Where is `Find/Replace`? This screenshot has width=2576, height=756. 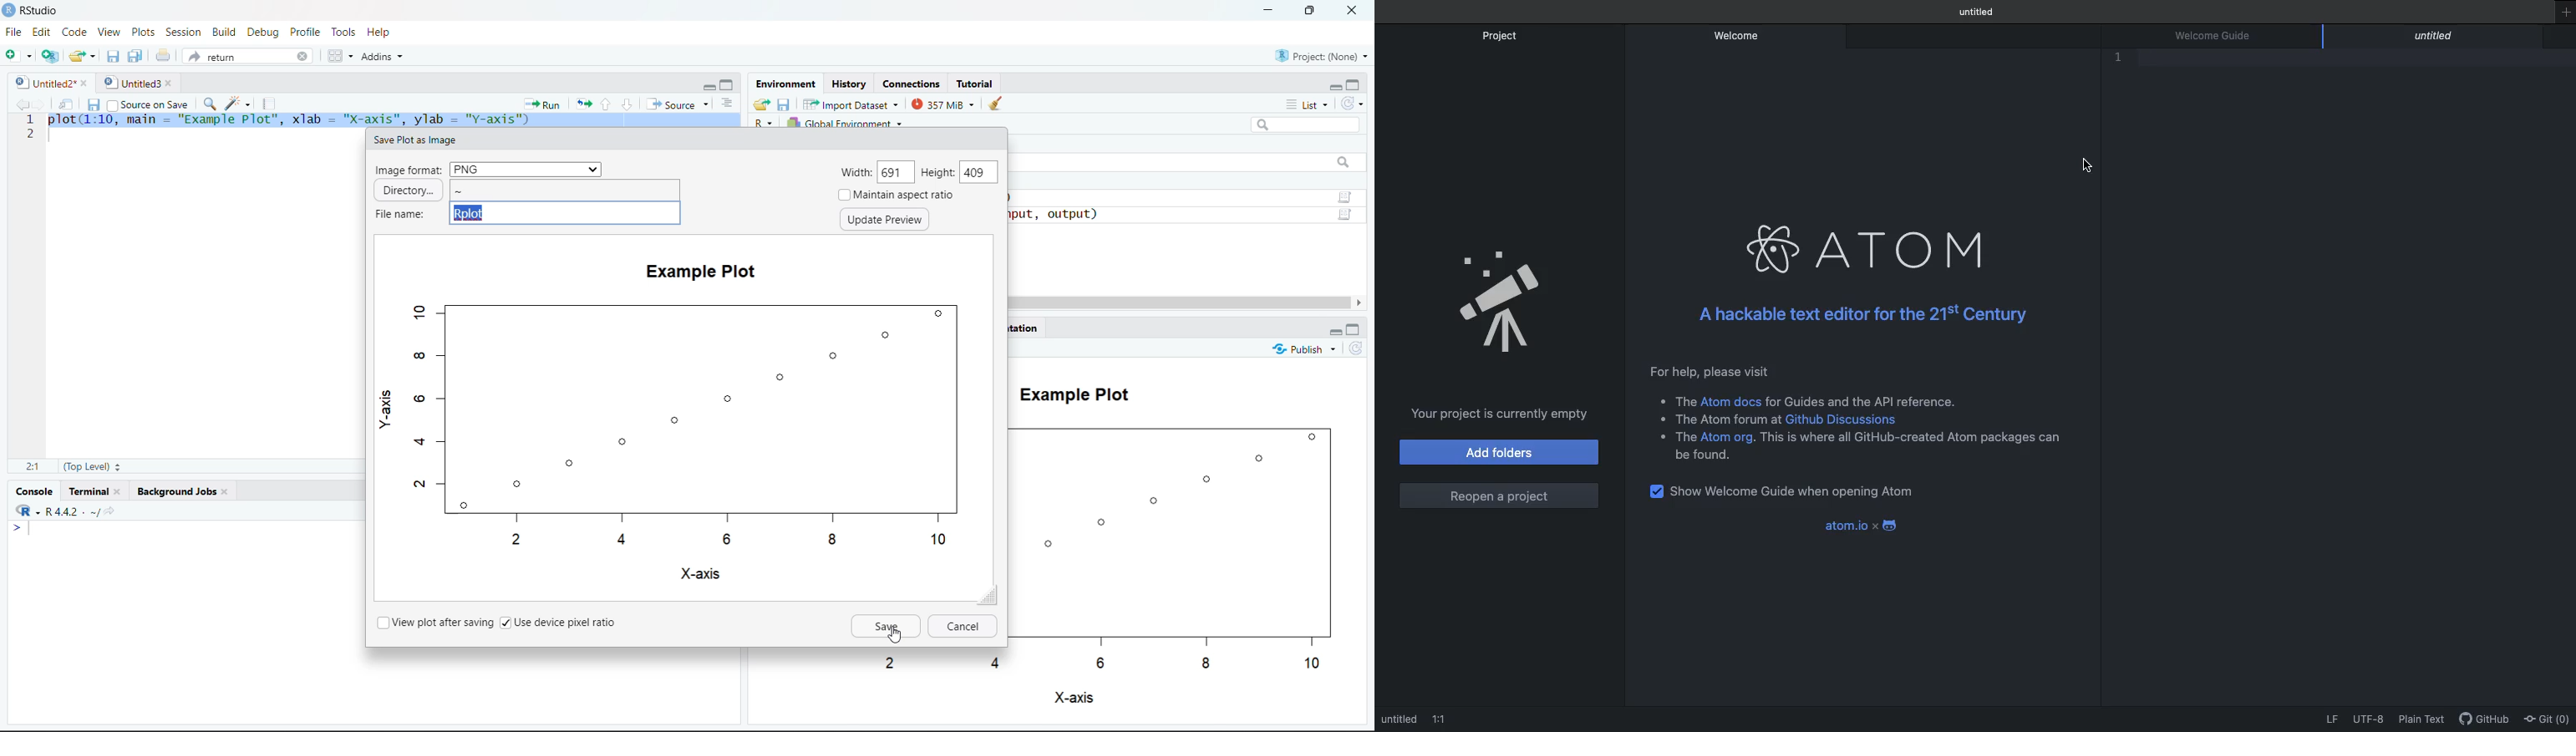 Find/Replace is located at coordinates (208, 103).